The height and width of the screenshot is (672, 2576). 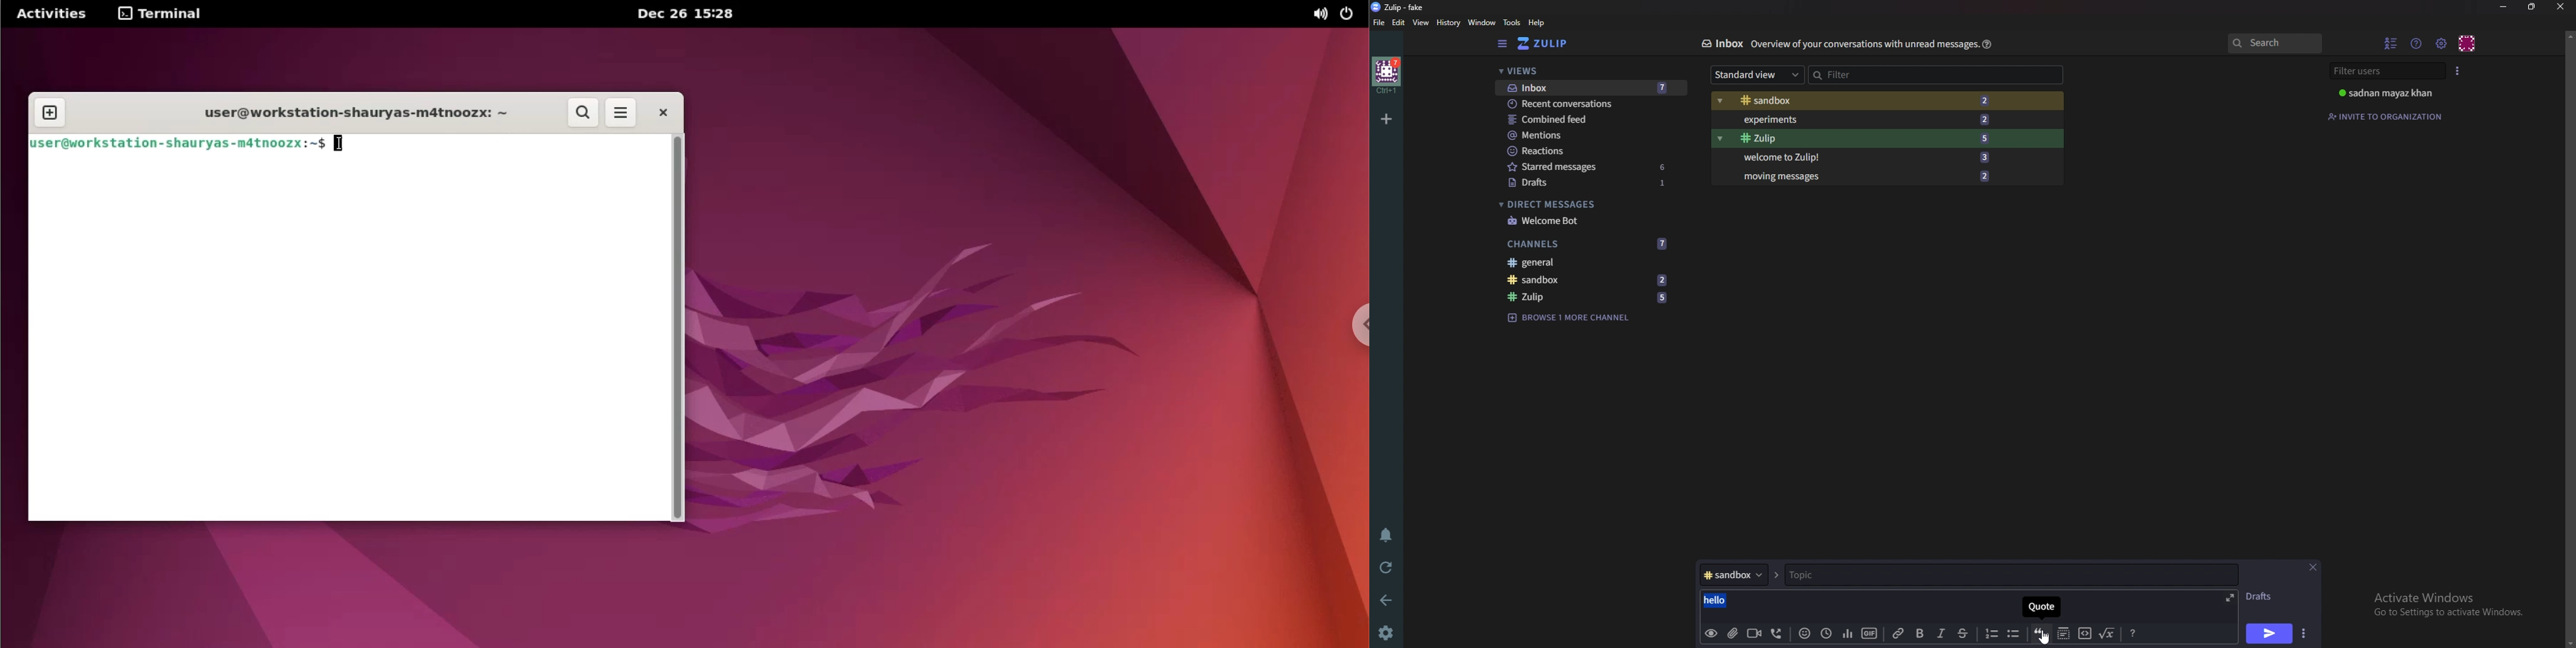 I want to click on 3, so click(x=1990, y=159).